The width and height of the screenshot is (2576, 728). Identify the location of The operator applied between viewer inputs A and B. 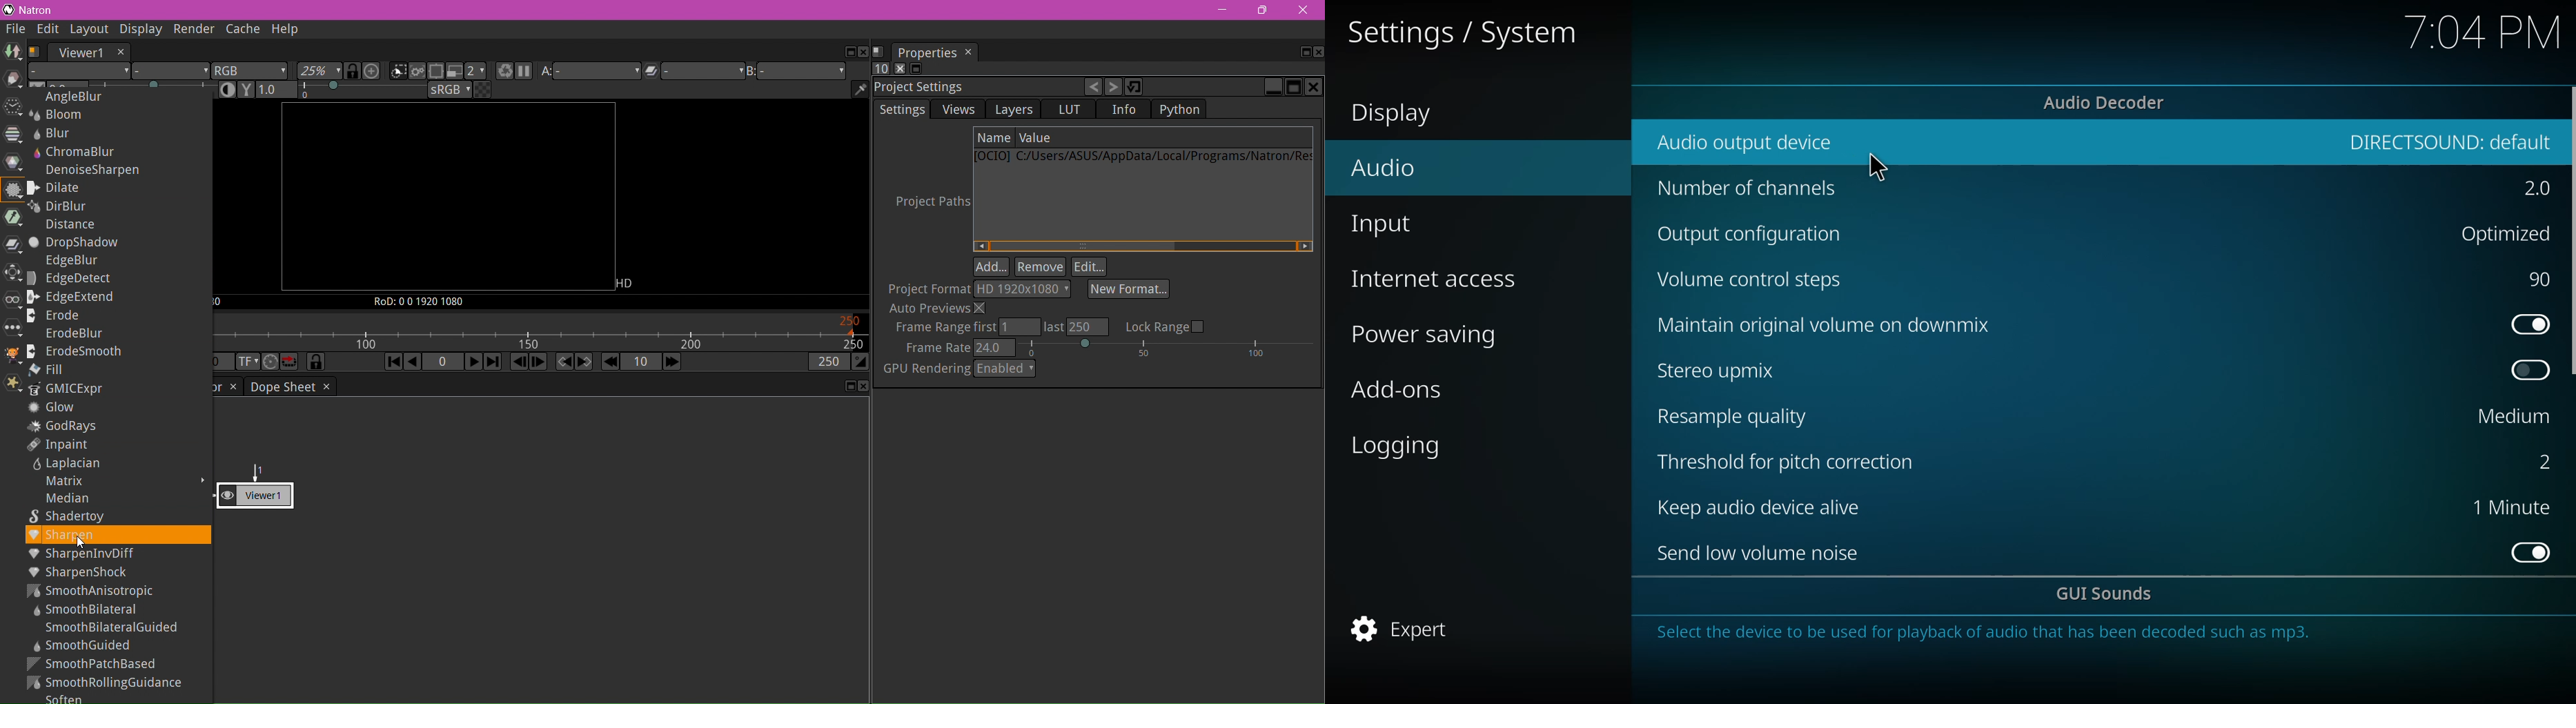
(691, 73).